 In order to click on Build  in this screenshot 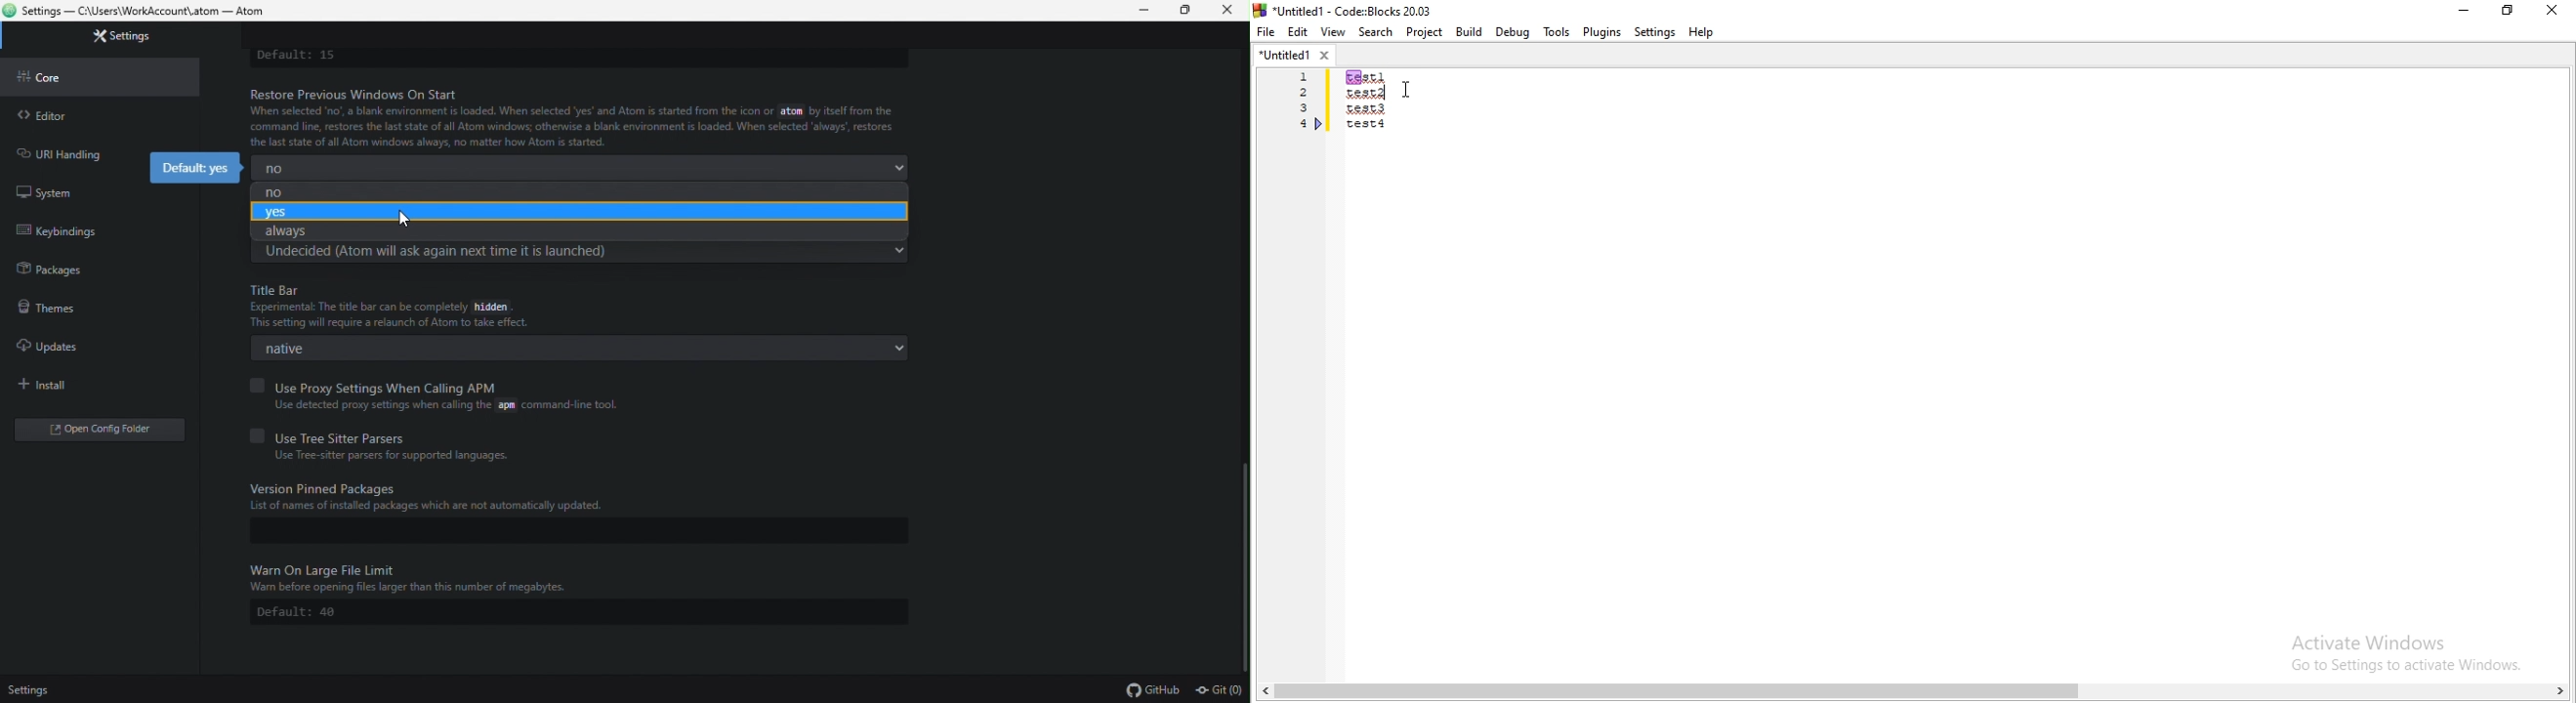, I will do `click(1467, 32)`.